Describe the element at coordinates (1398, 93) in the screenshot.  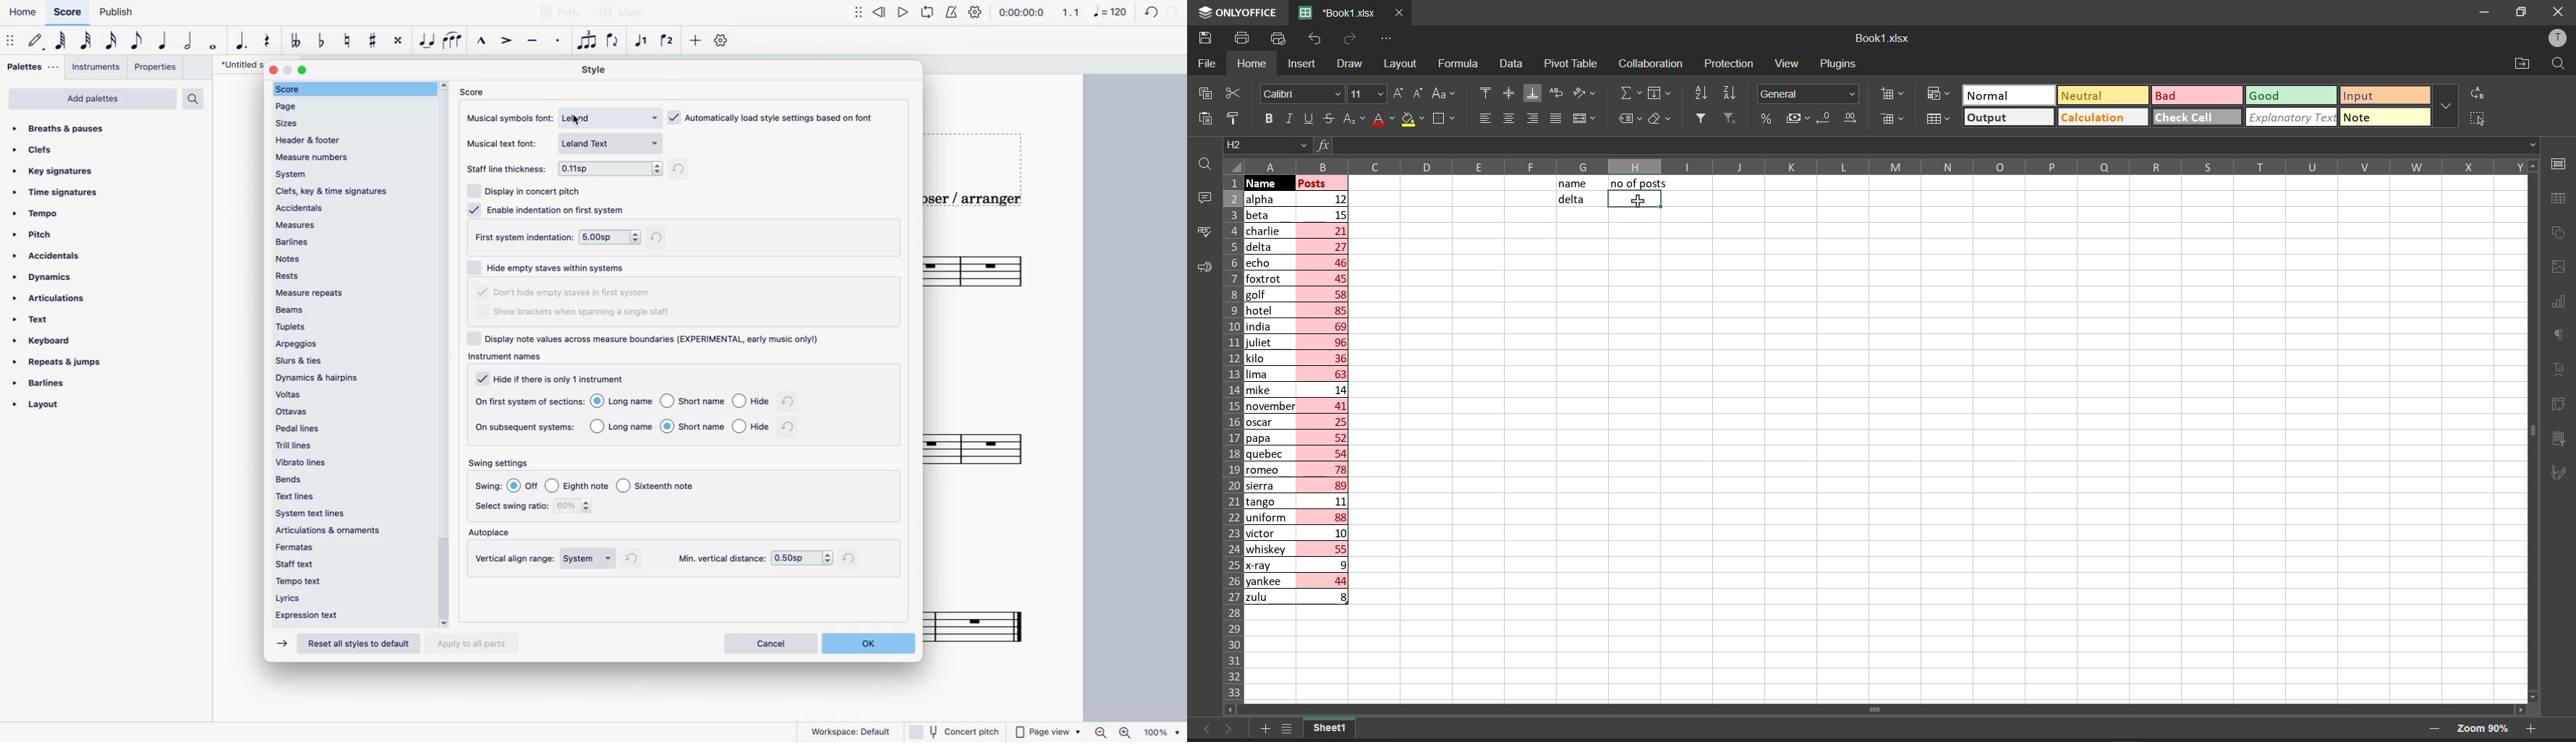
I see `increment font size` at that location.